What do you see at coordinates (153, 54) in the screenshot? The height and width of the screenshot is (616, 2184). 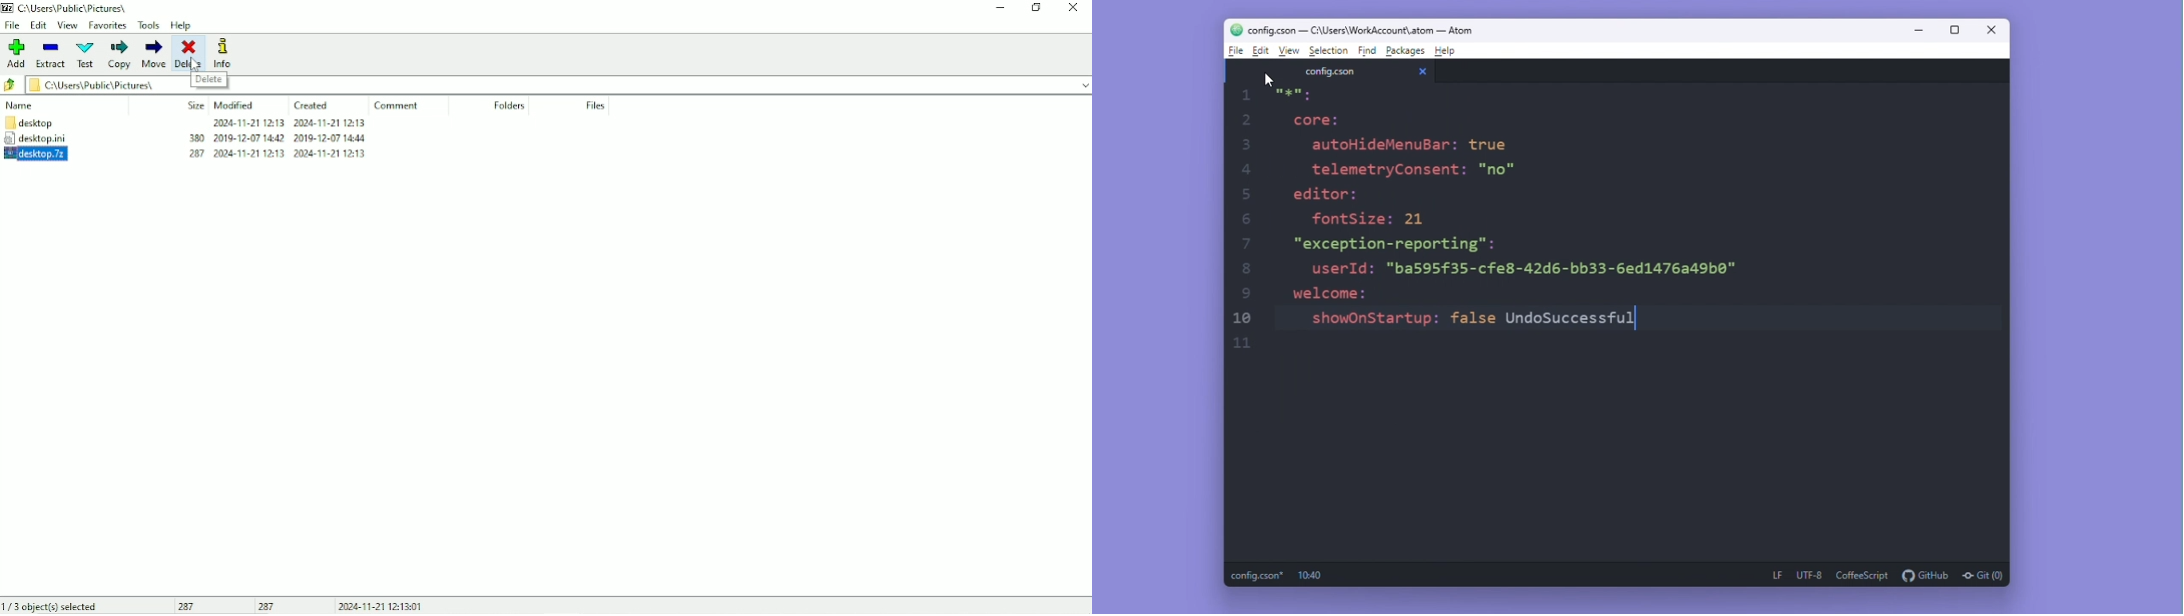 I see `Move` at bounding box center [153, 54].